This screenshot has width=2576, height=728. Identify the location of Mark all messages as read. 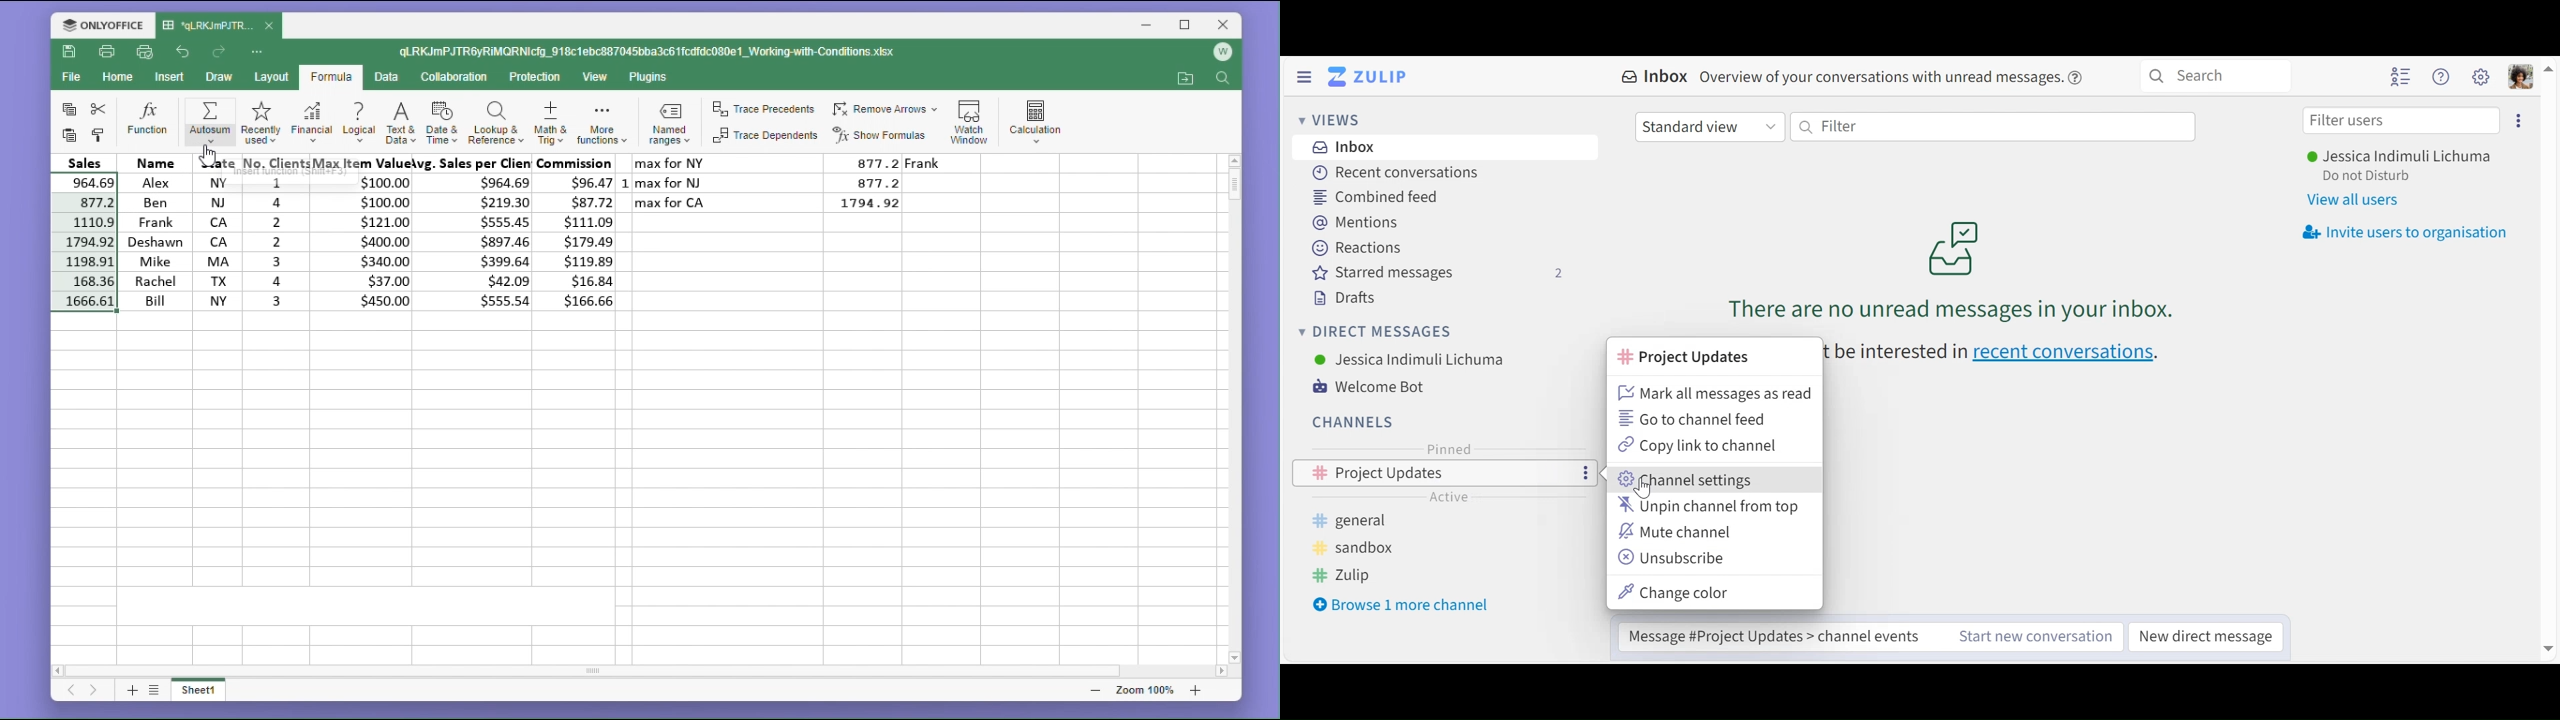
(1715, 392).